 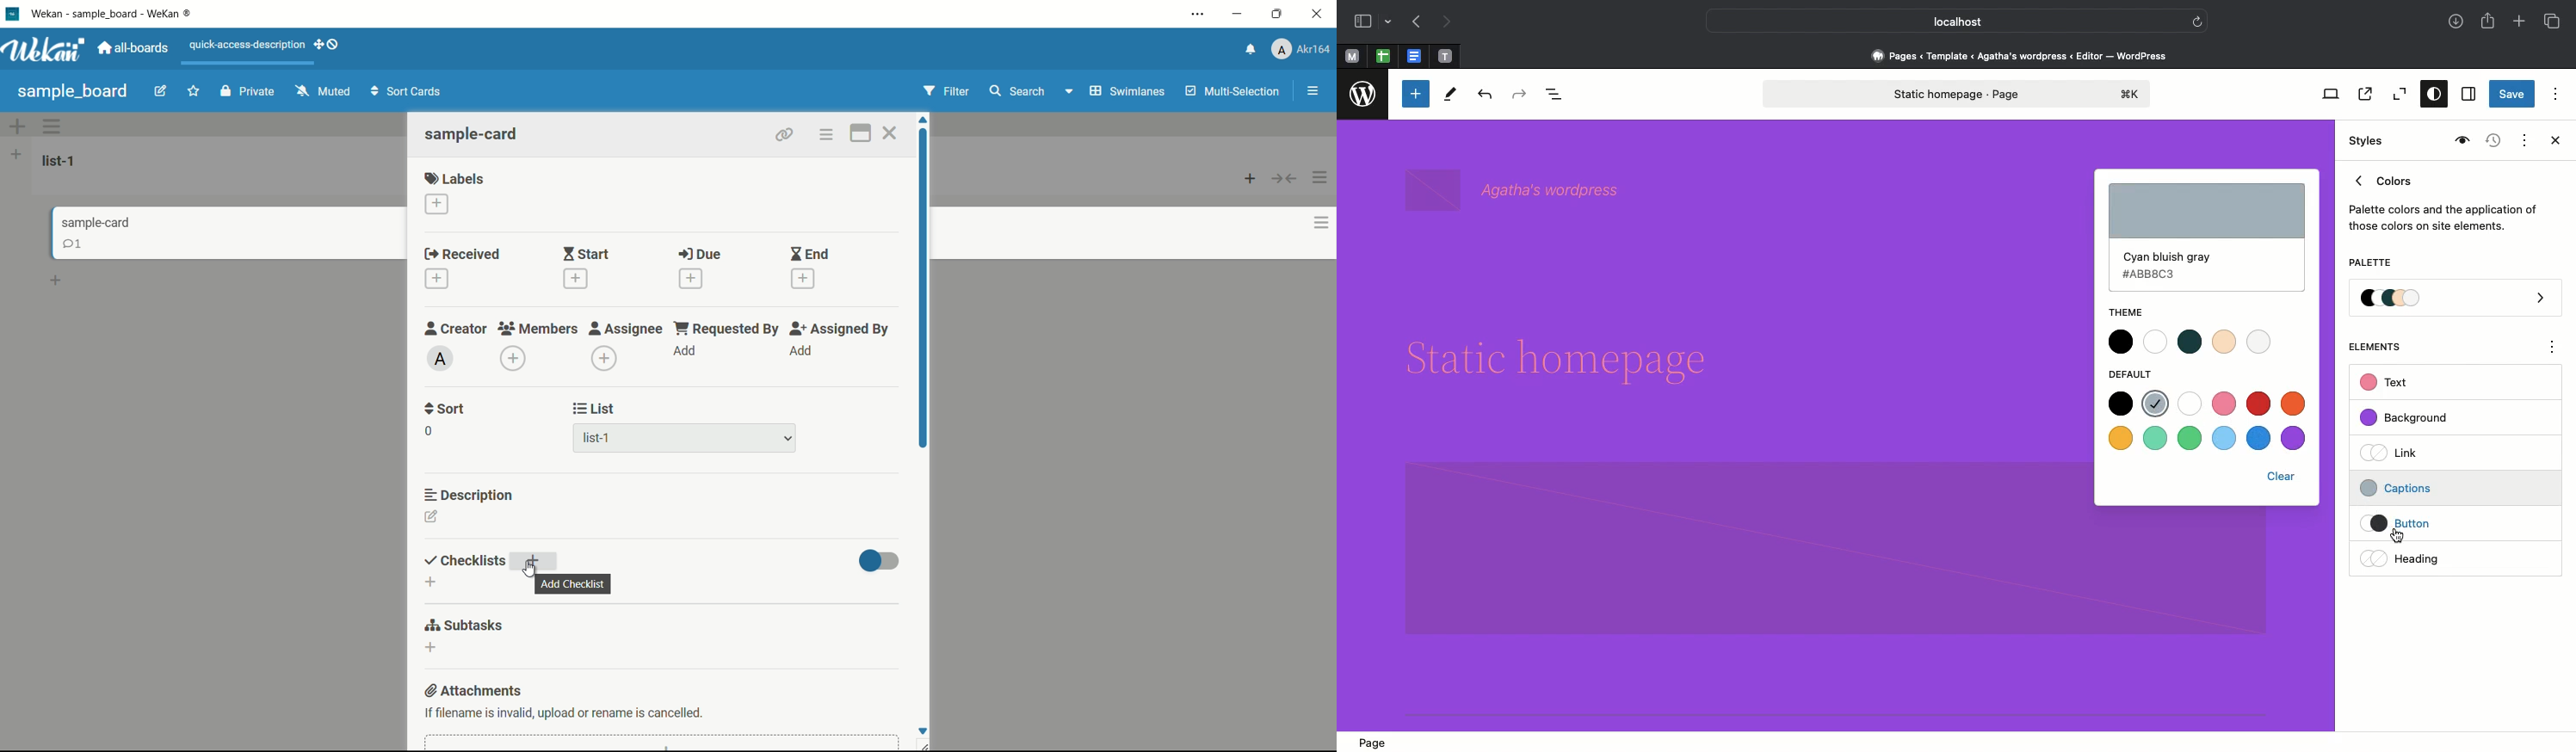 What do you see at coordinates (947, 93) in the screenshot?
I see `Filter` at bounding box center [947, 93].